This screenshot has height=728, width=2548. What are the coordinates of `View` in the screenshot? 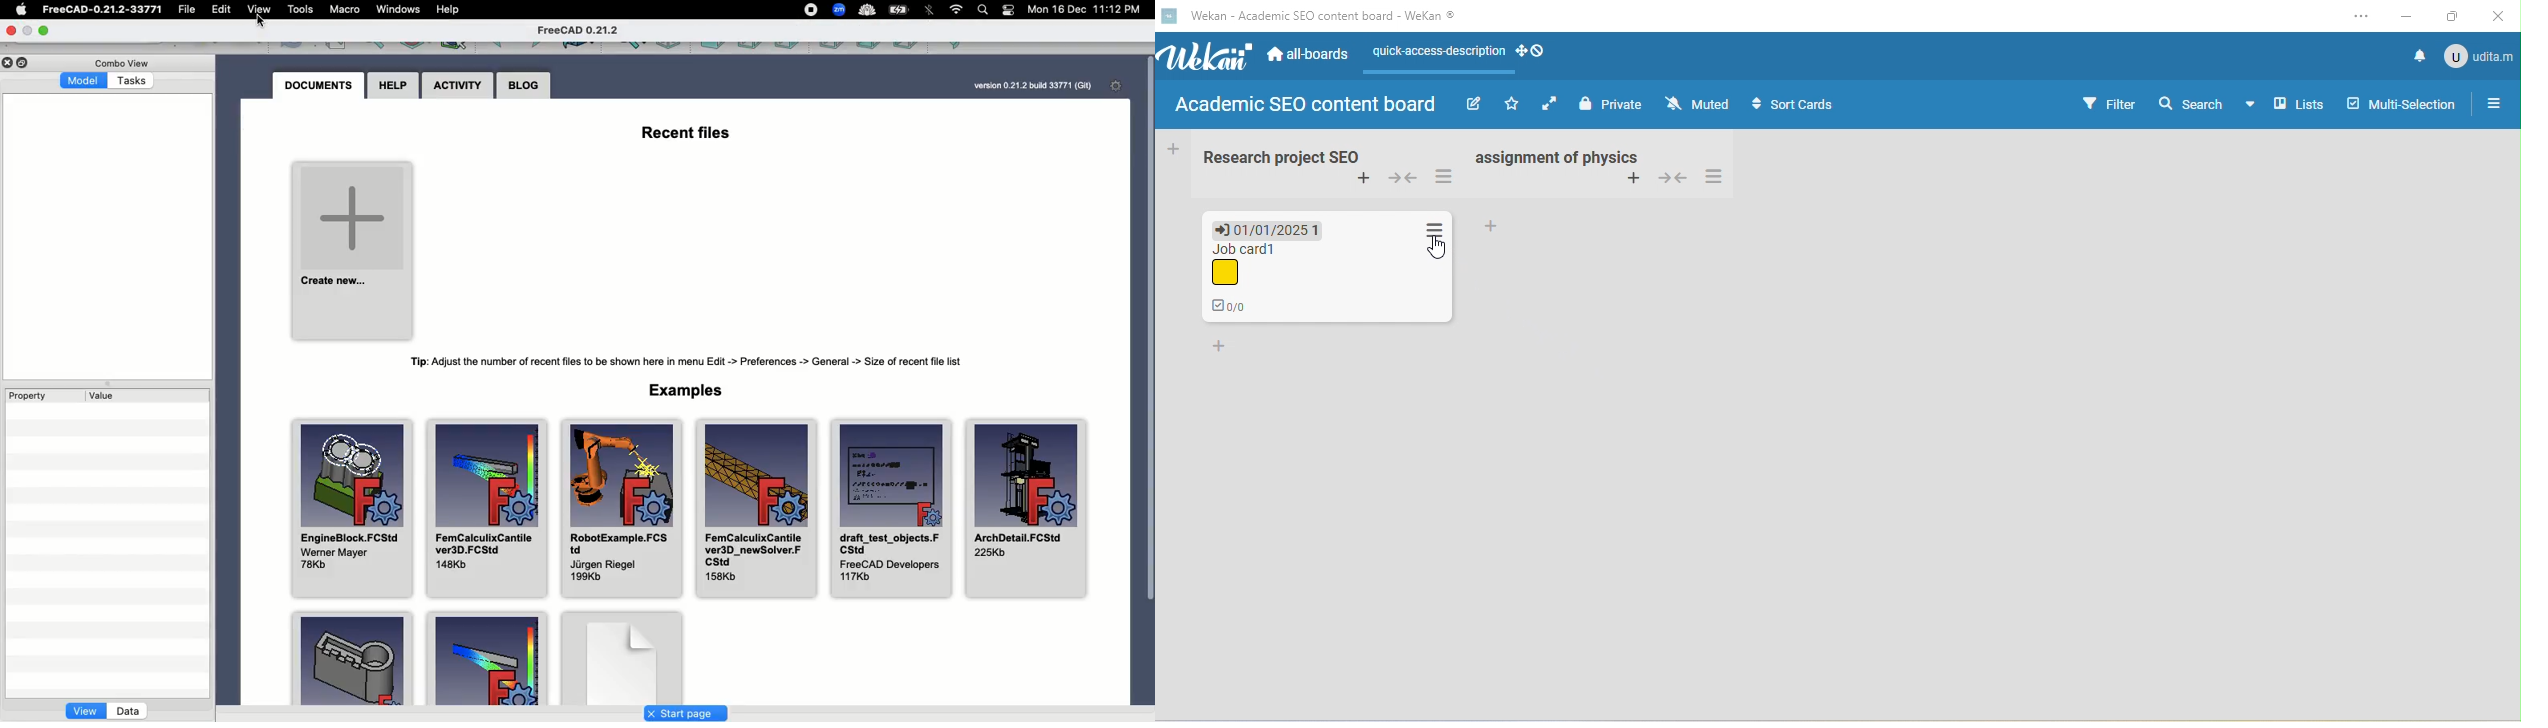 It's located at (262, 12).